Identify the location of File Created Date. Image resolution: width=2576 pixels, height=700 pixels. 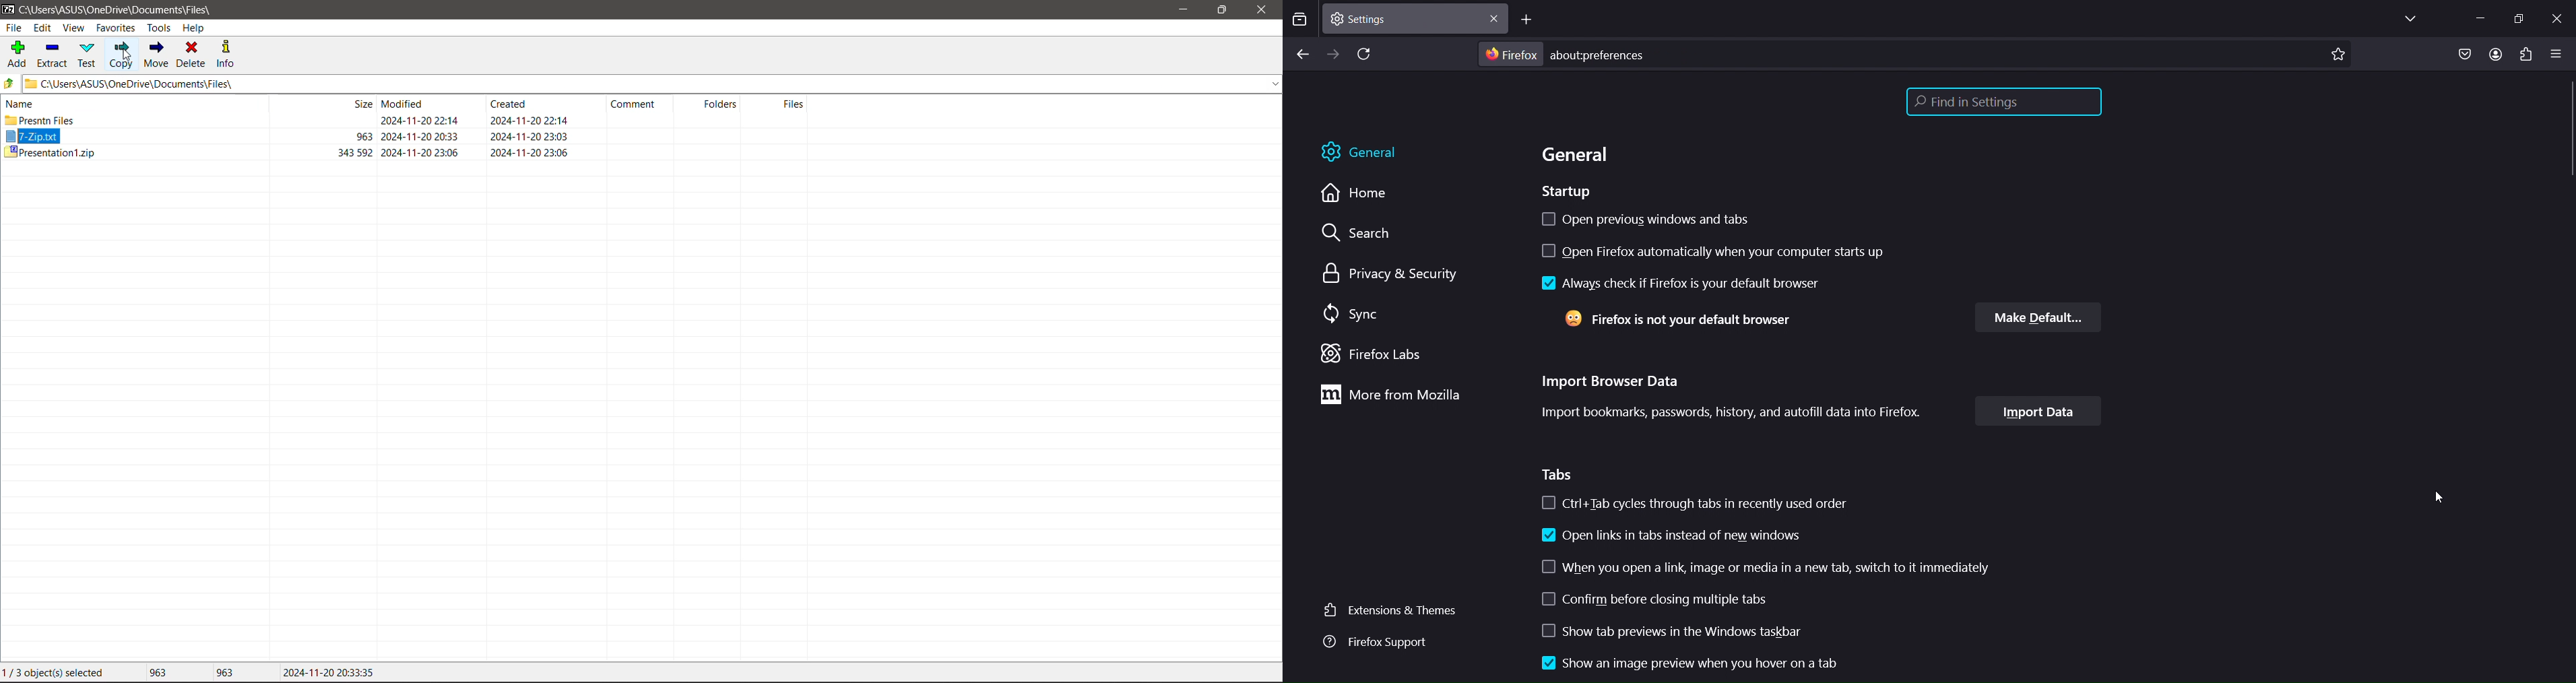
(530, 128).